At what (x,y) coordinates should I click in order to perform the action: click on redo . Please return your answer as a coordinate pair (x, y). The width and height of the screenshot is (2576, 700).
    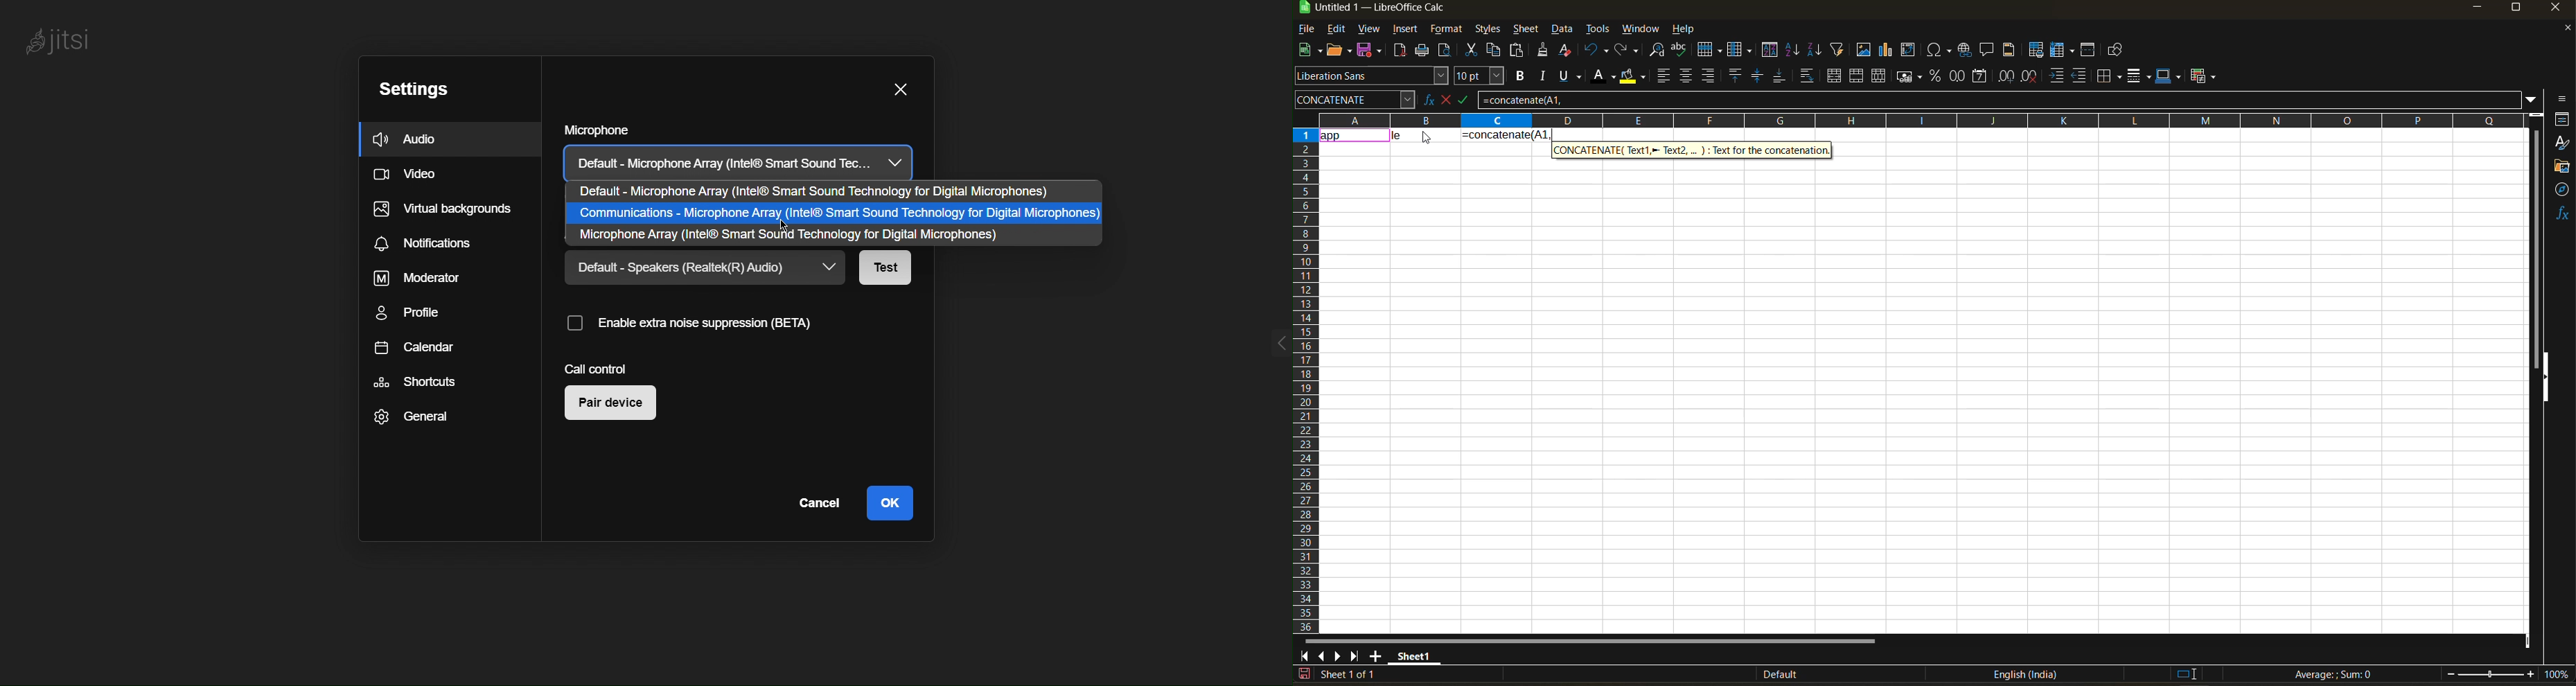
    Looking at the image, I should click on (1628, 51).